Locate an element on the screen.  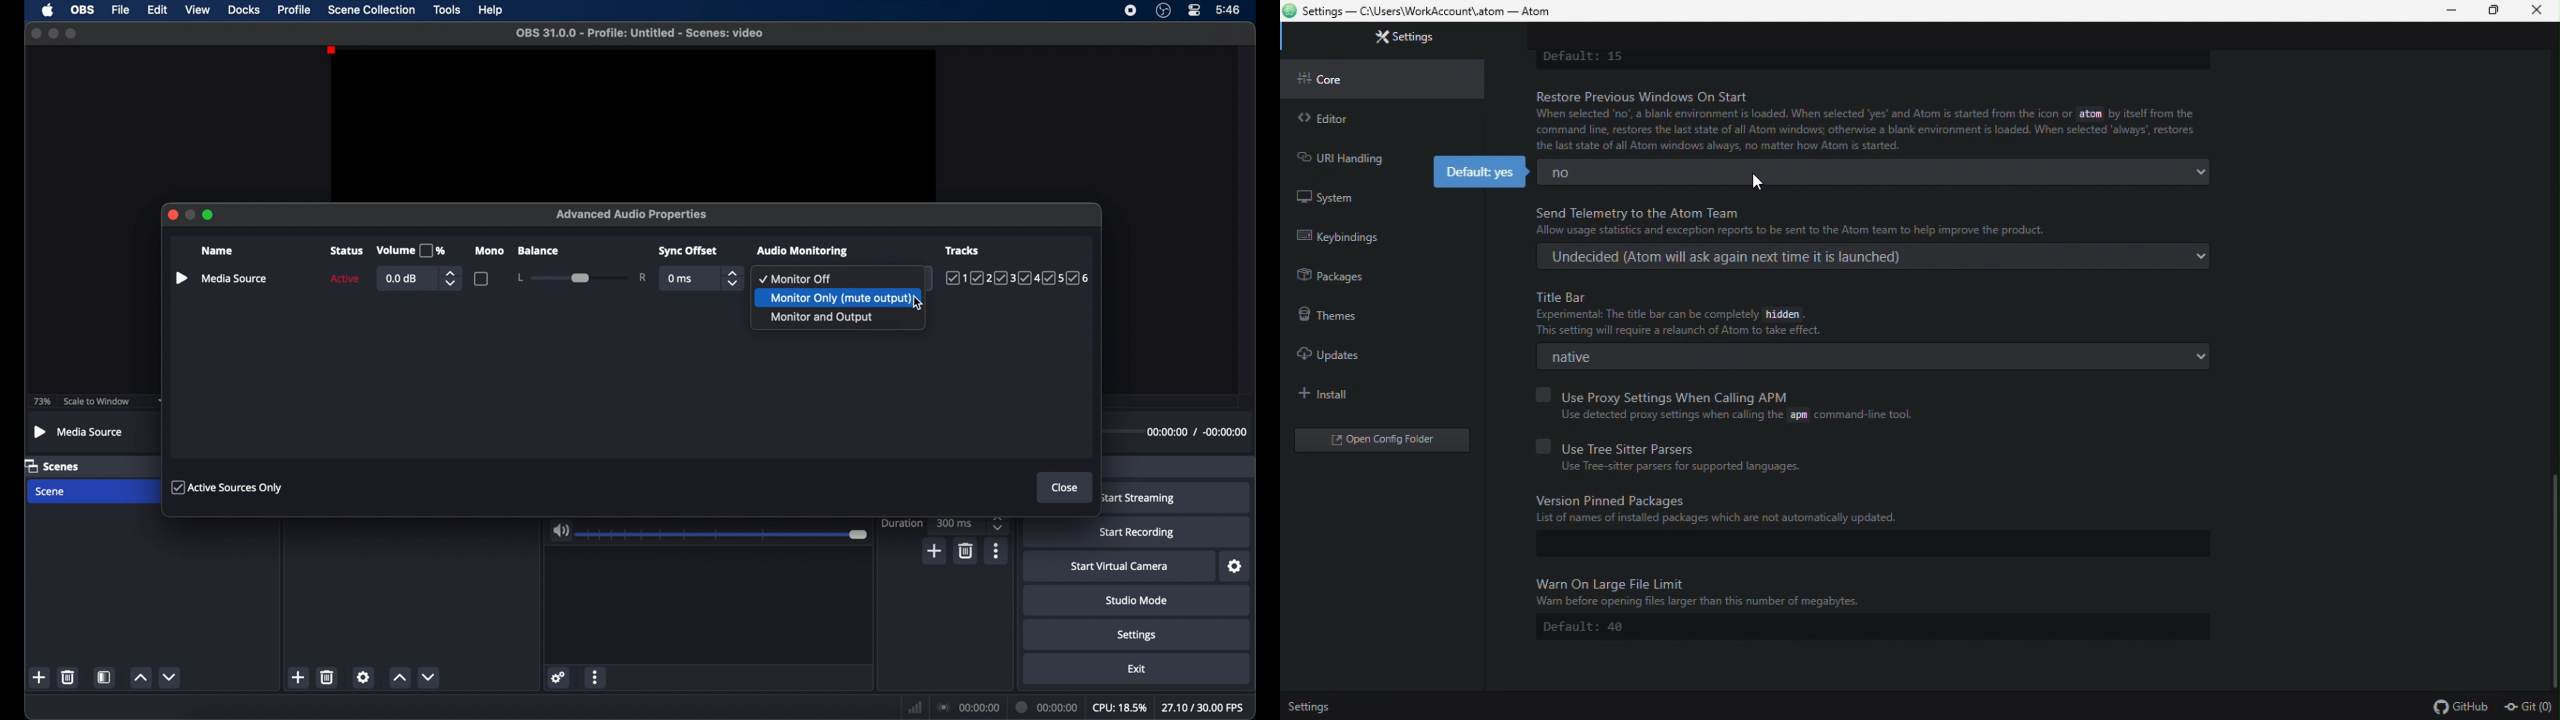
volume is located at coordinates (561, 531).